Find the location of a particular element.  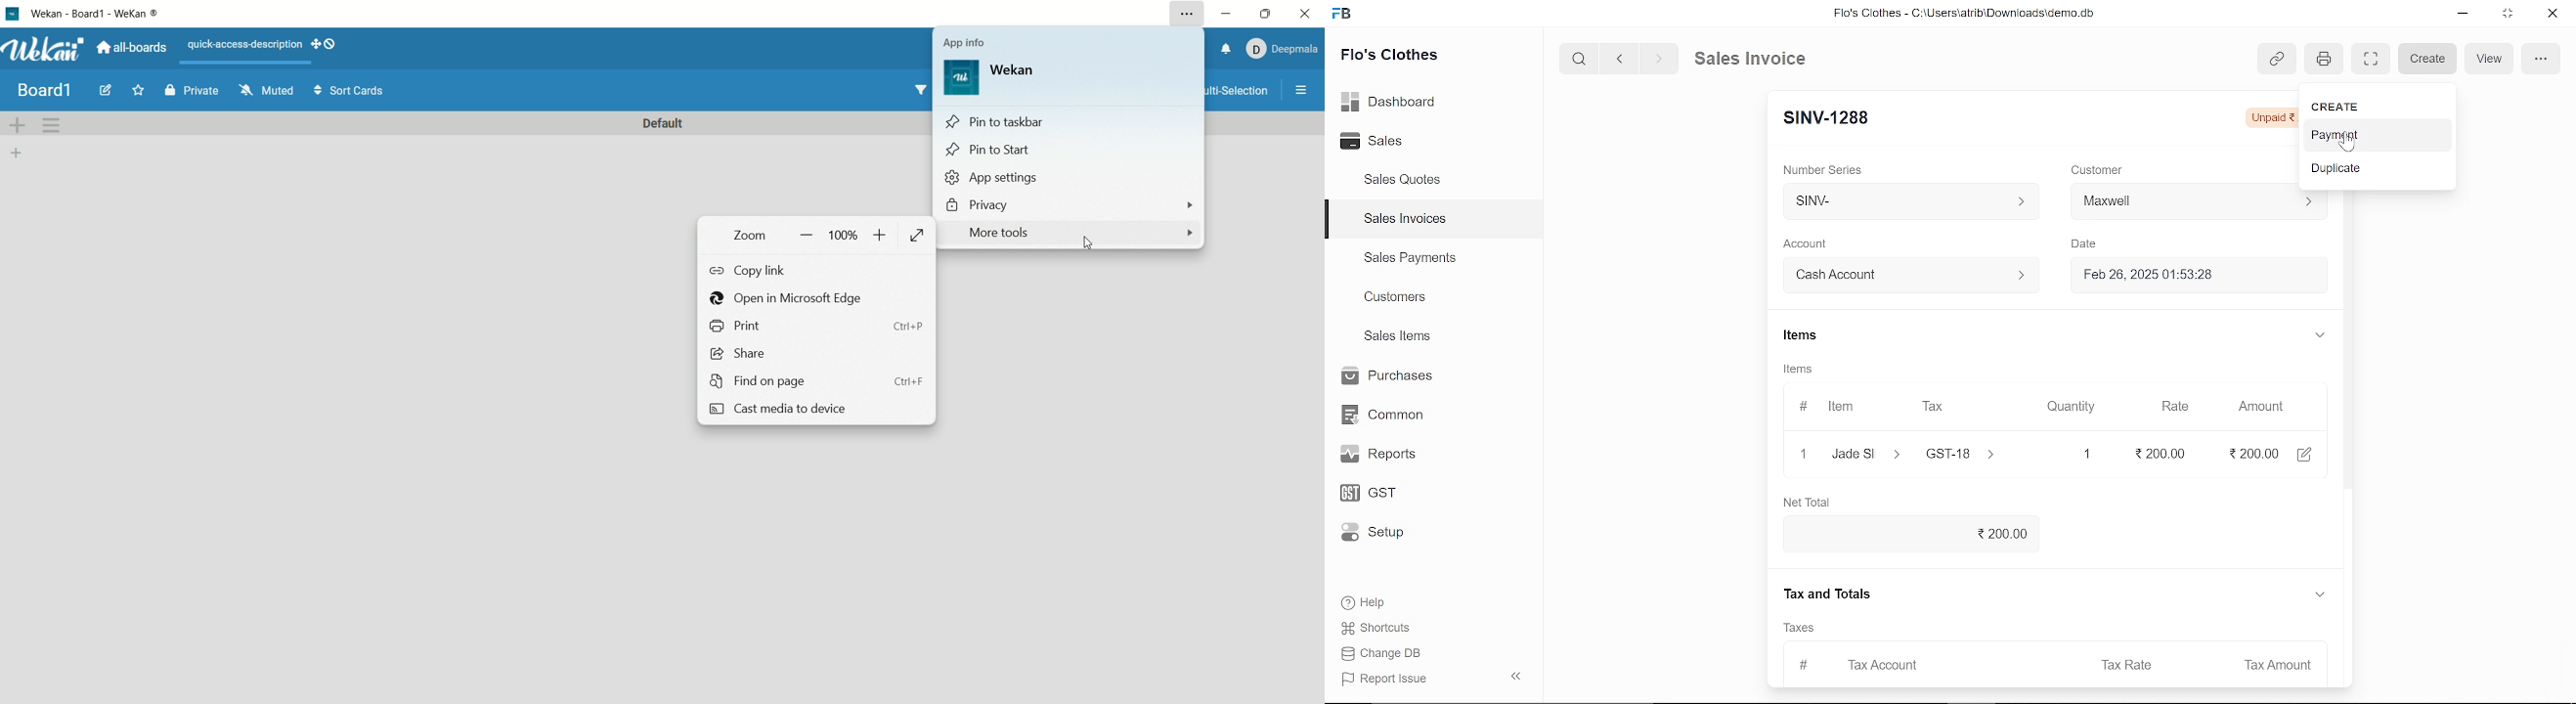

Duplicate is located at coordinates (2377, 169).